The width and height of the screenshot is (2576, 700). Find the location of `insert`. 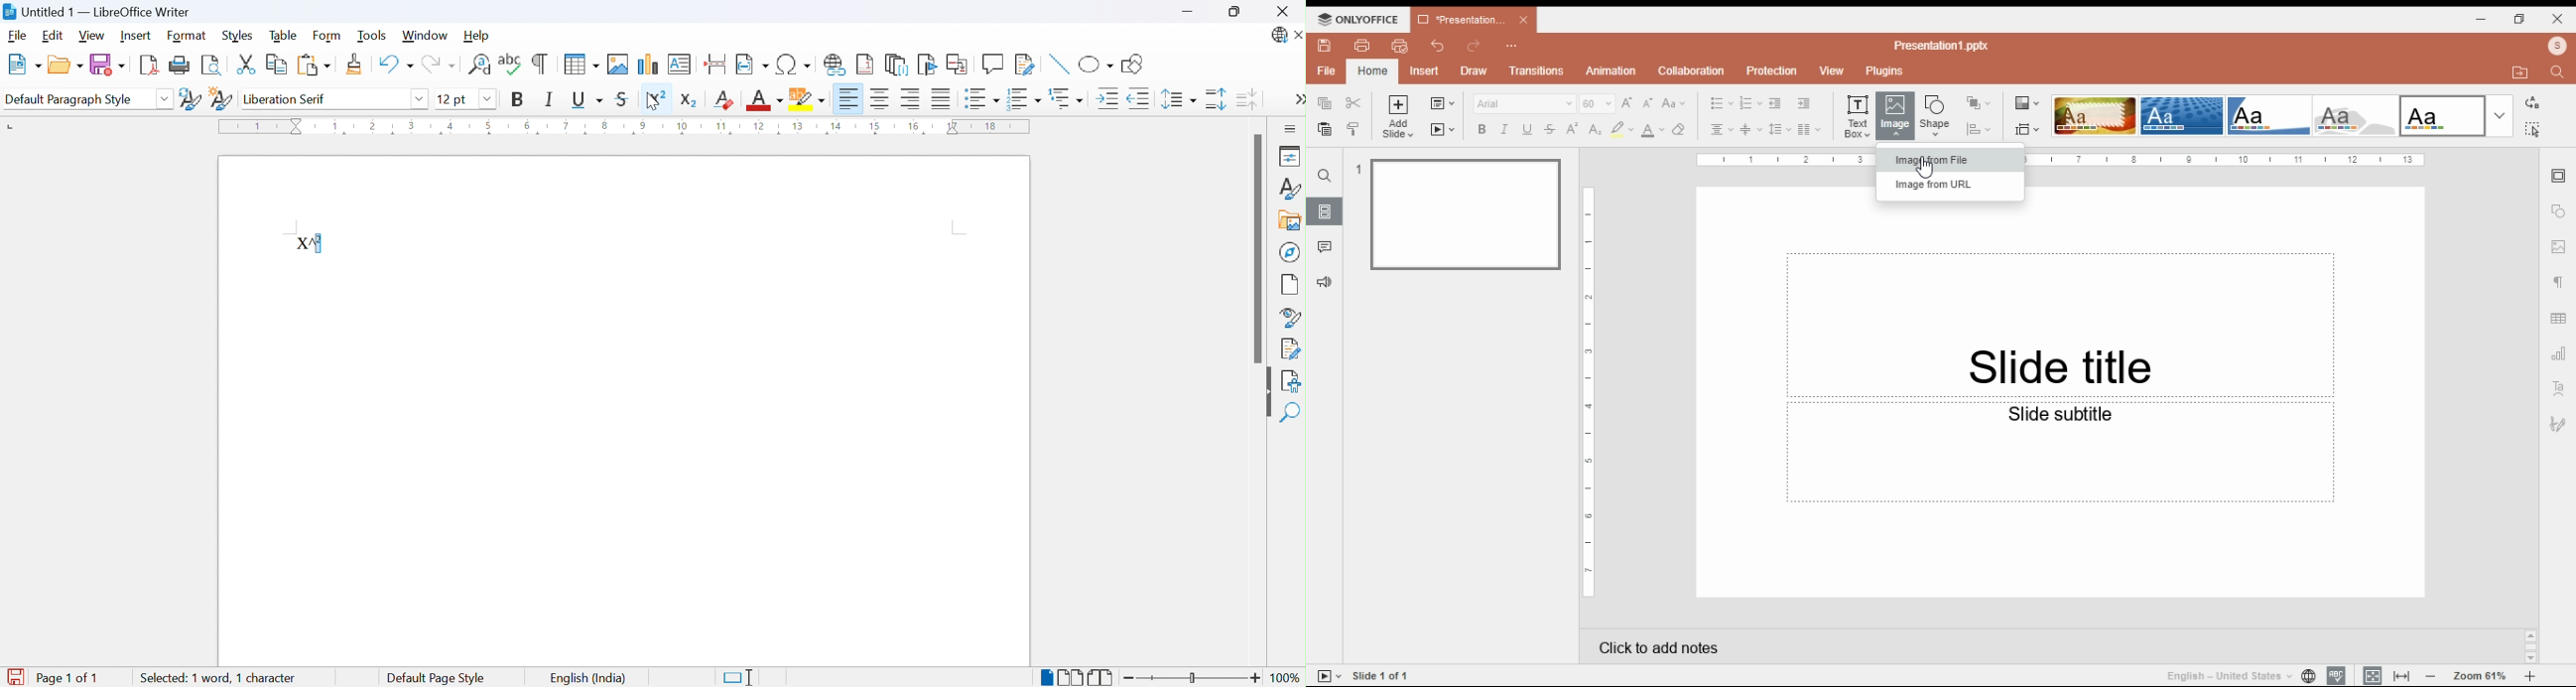

insert is located at coordinates (1425, 70).